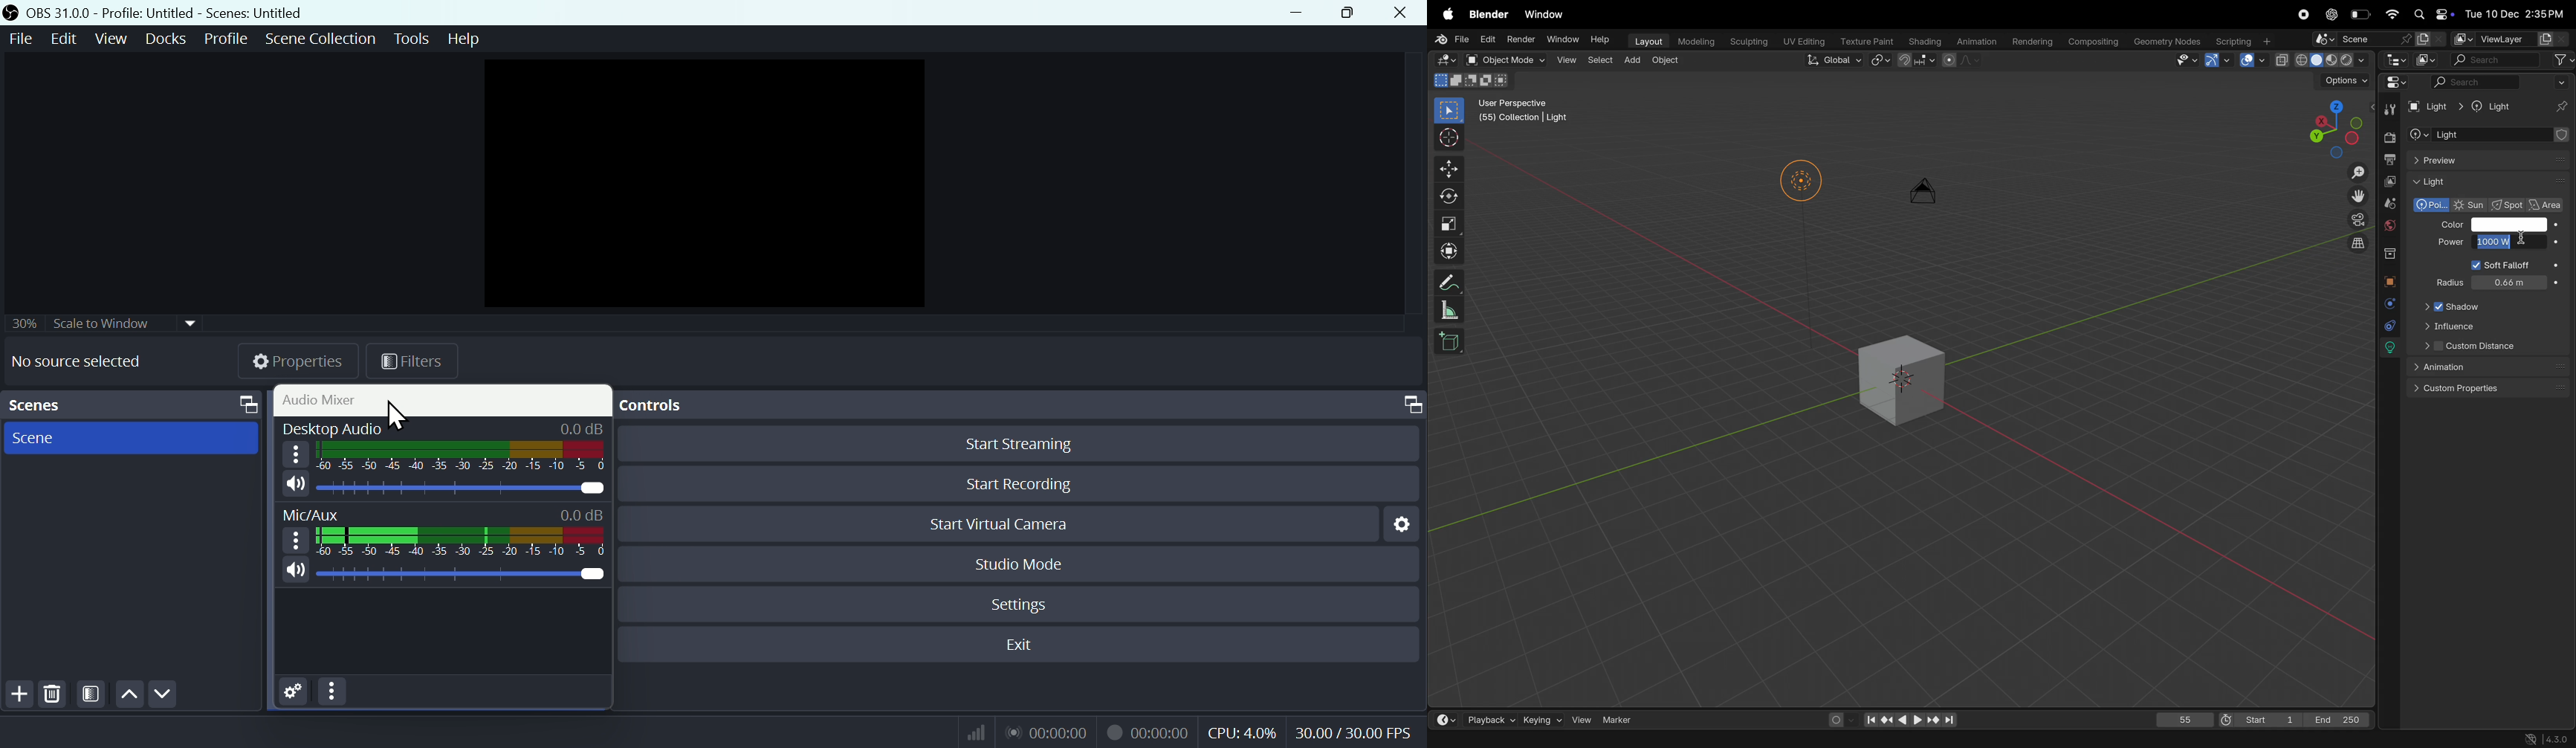 The width and height of the screenshot is (2576, 756). Describe the element at coordinates (465, 38) in the screenshot. I see `help` at that location.